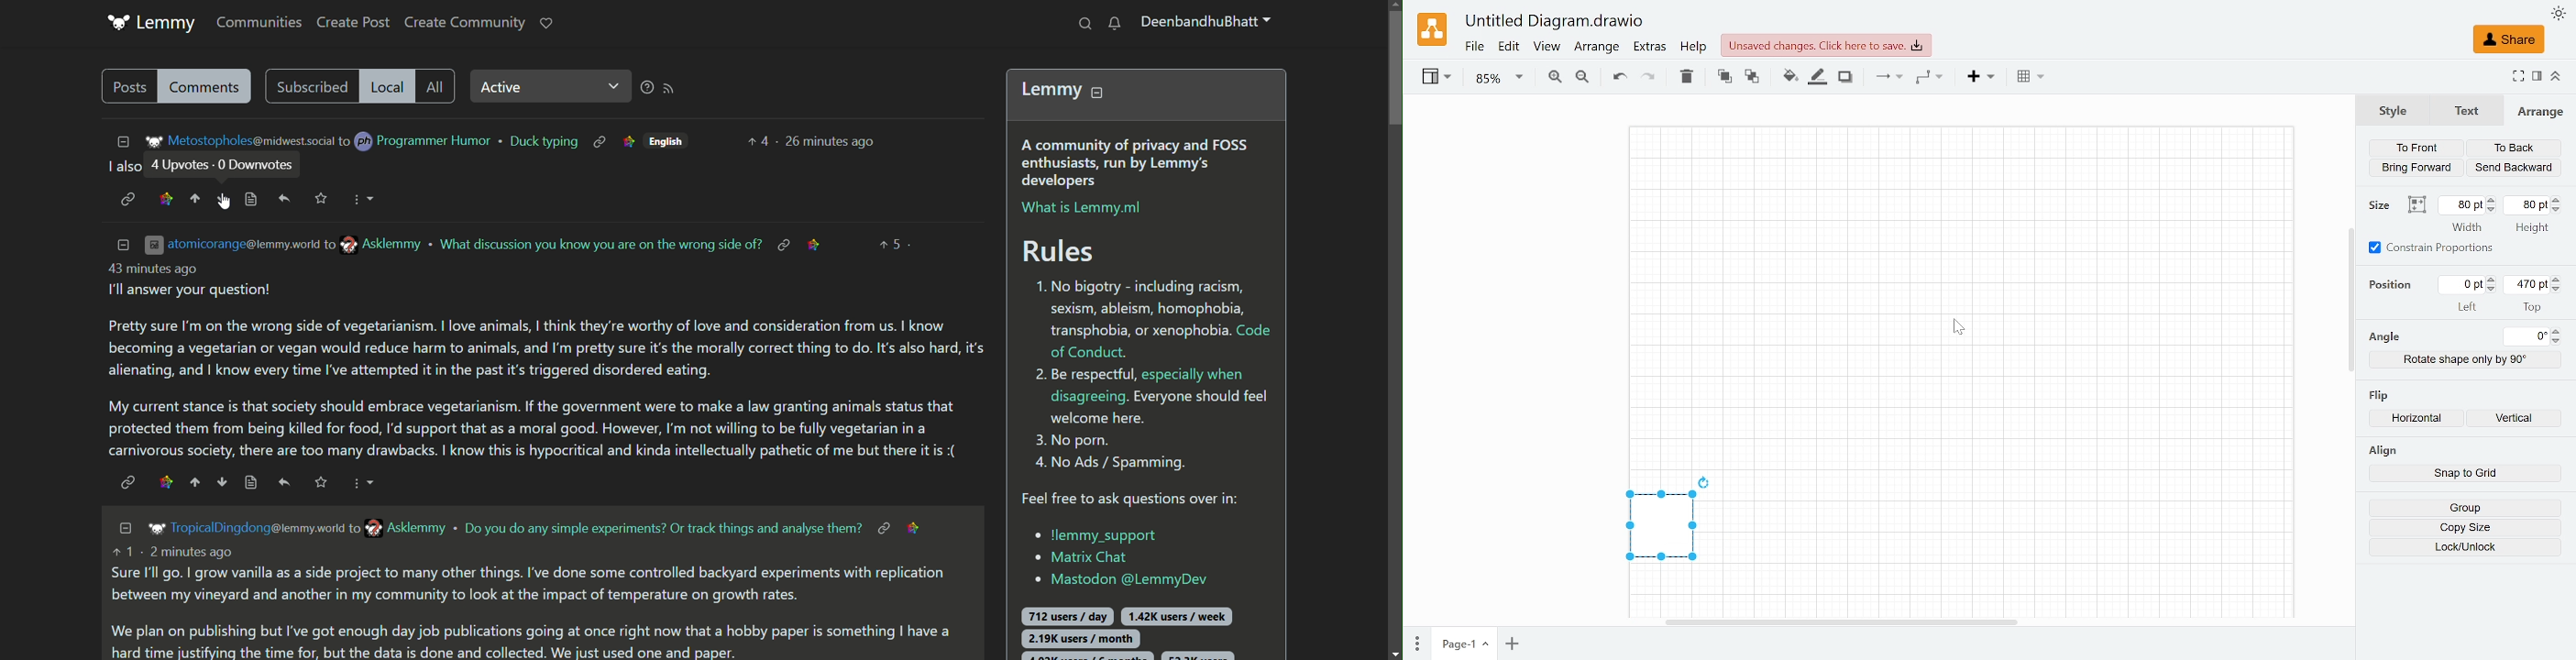  Describe the element at coordinates (2559, 14) in the screenshot. I see `Appearence` at that location.